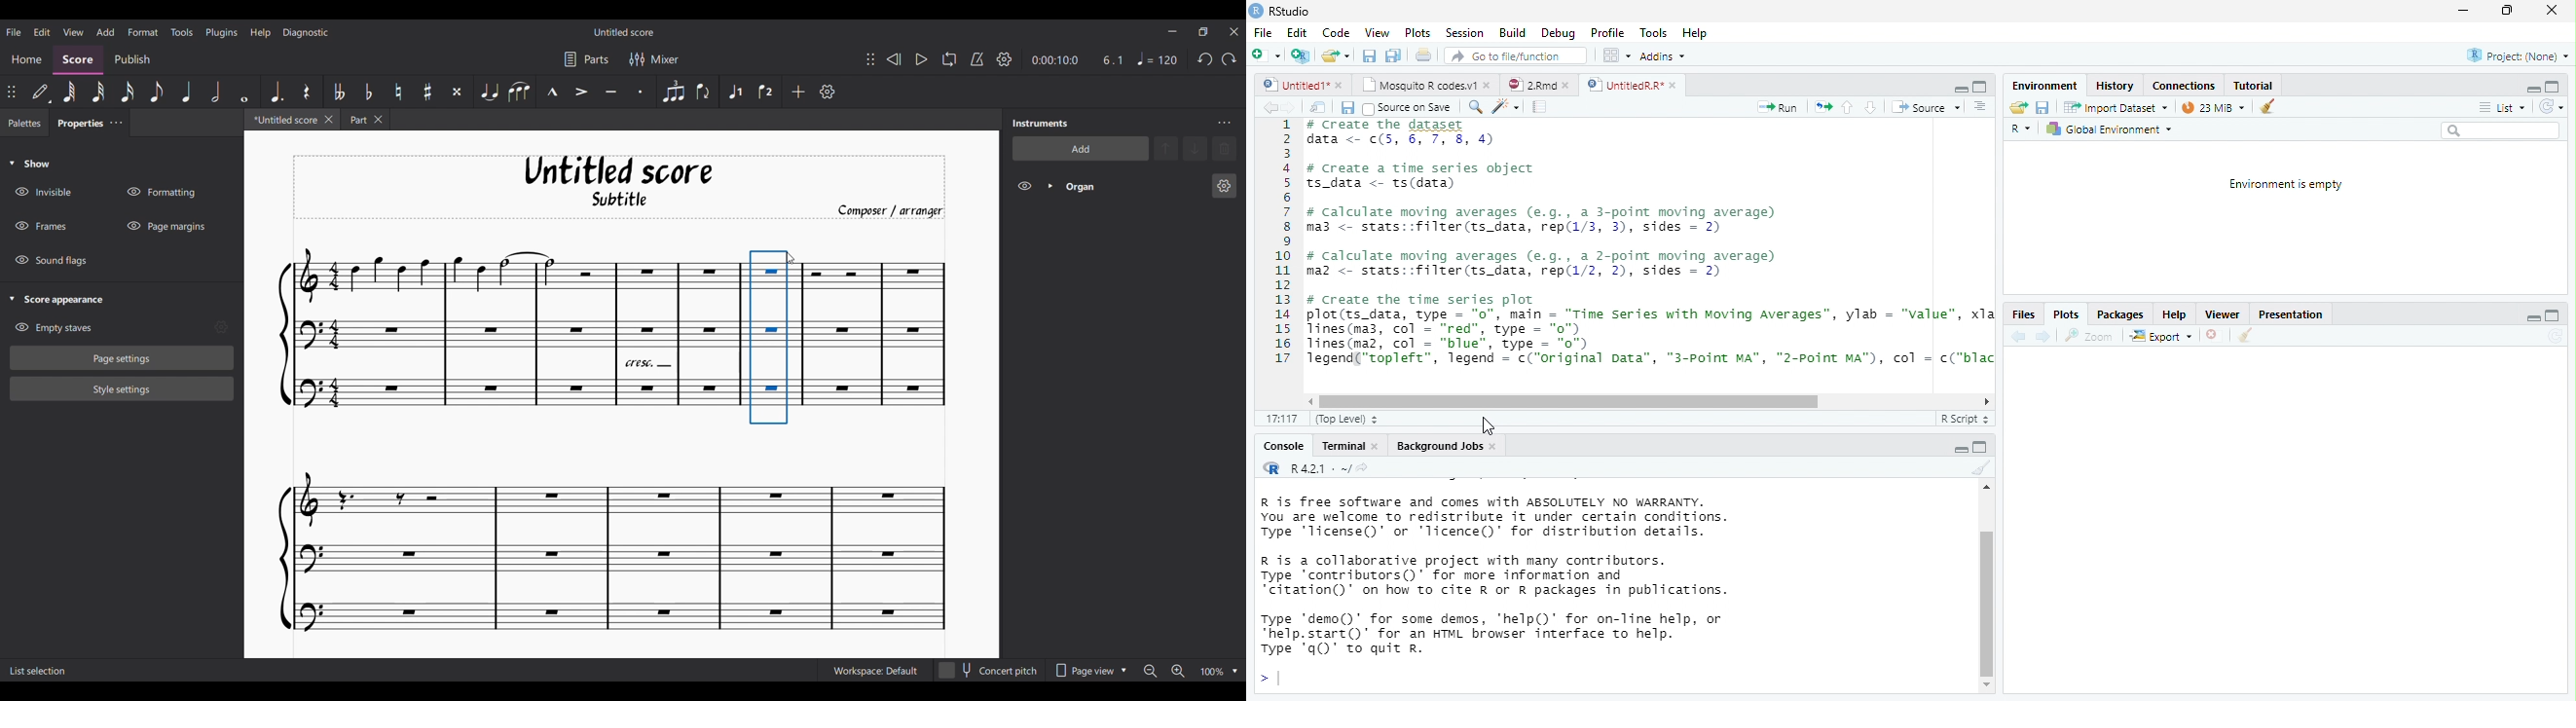 The image size is (2576, 728). I want to click on scrollbar right, so click(1984, 402).